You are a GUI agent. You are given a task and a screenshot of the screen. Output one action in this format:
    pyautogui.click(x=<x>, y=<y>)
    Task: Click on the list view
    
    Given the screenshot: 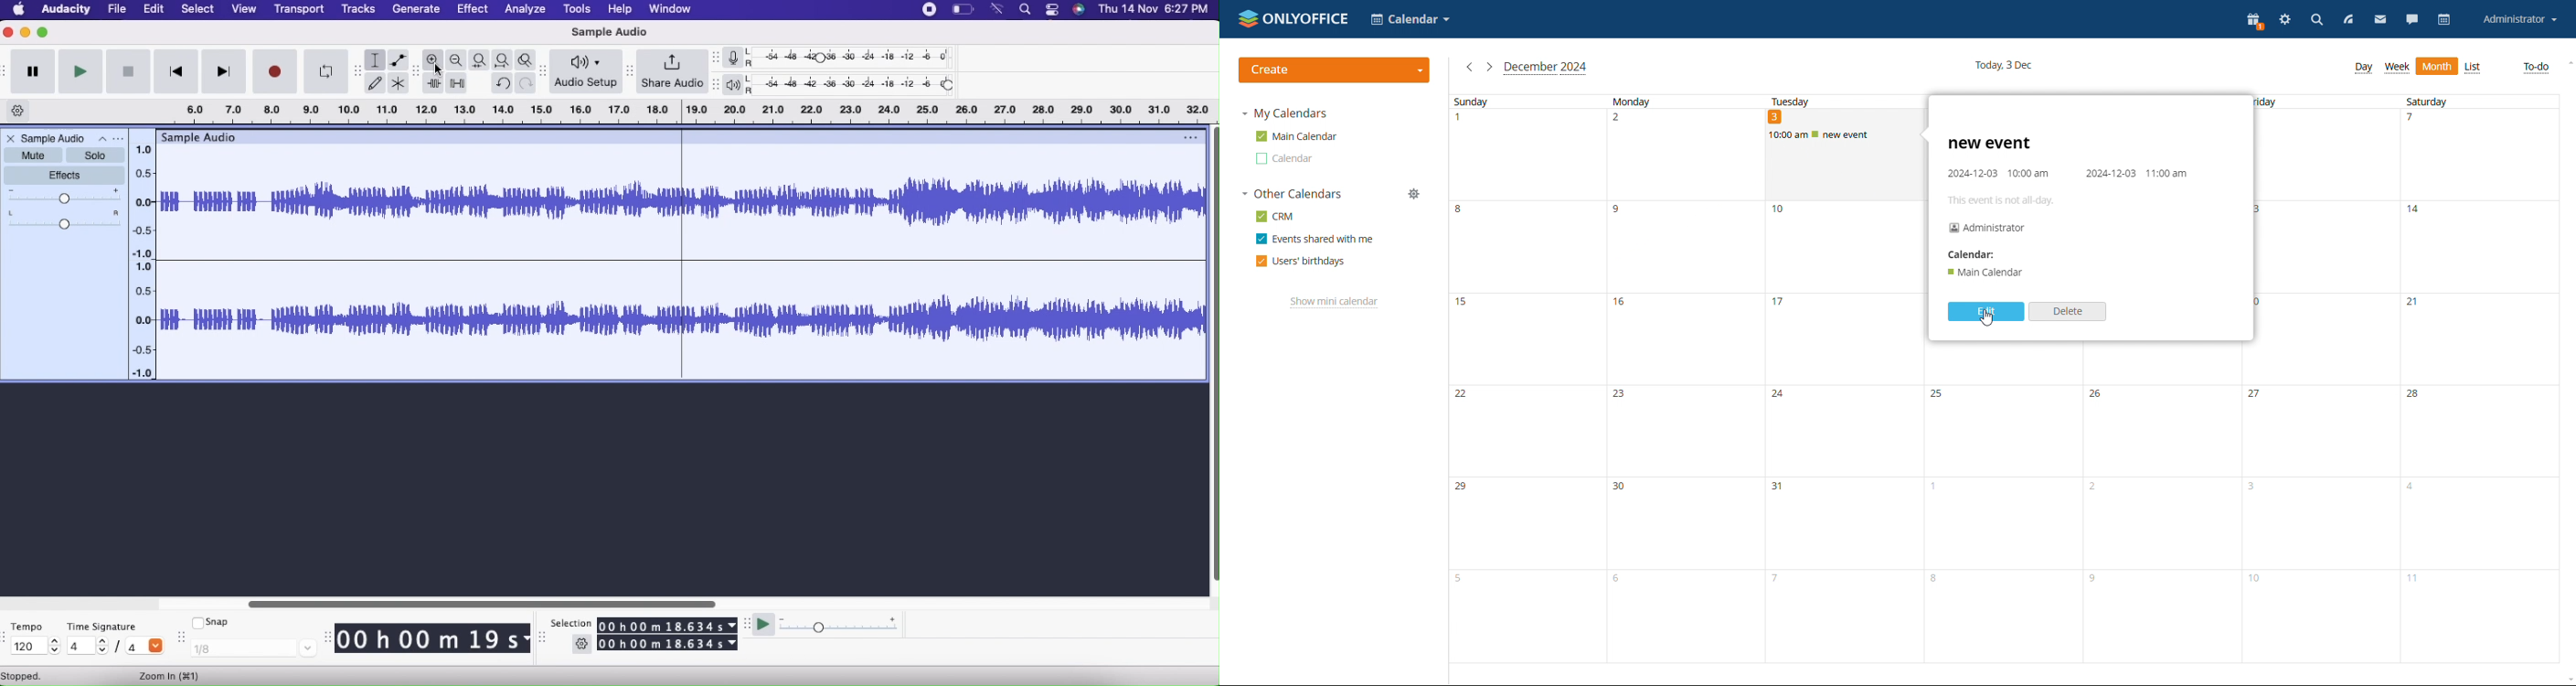 What is the action you would take?
    pyautogui.click(x=2473, y=68)
    